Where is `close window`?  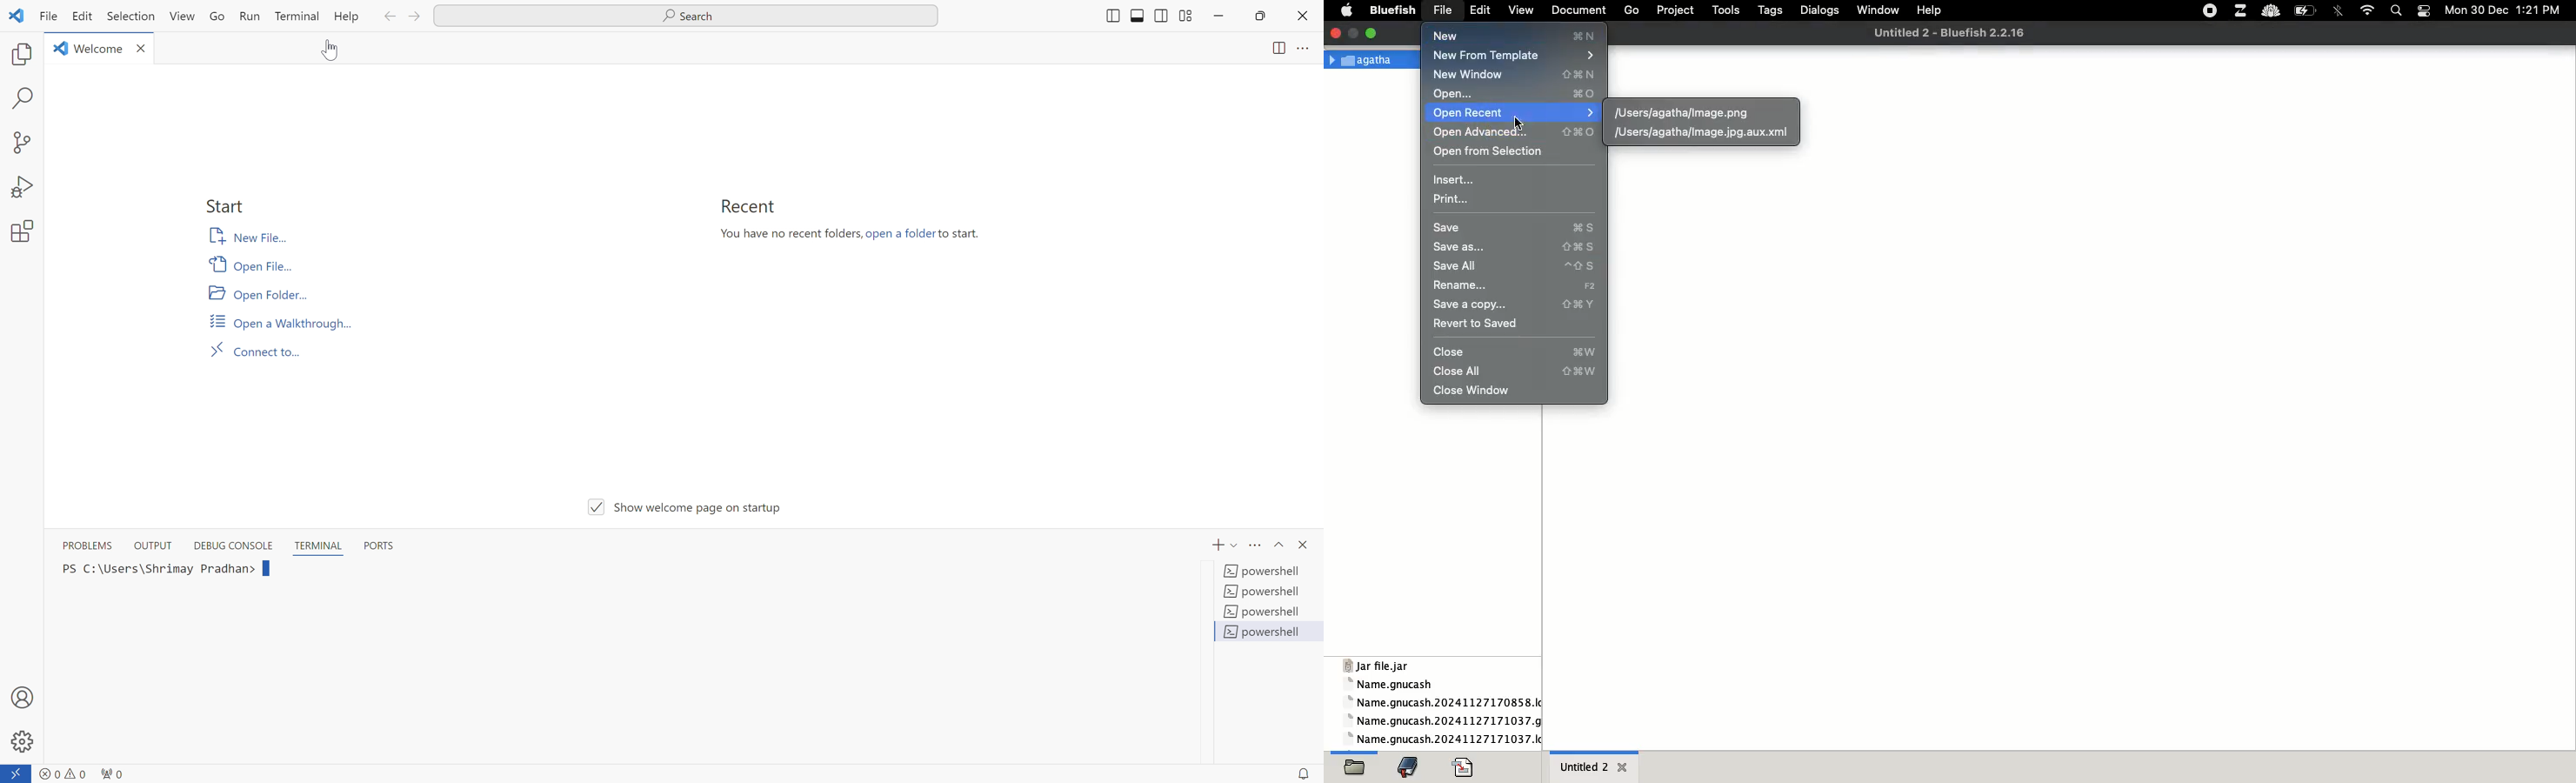
close window is located at coordinates (1474, 391).